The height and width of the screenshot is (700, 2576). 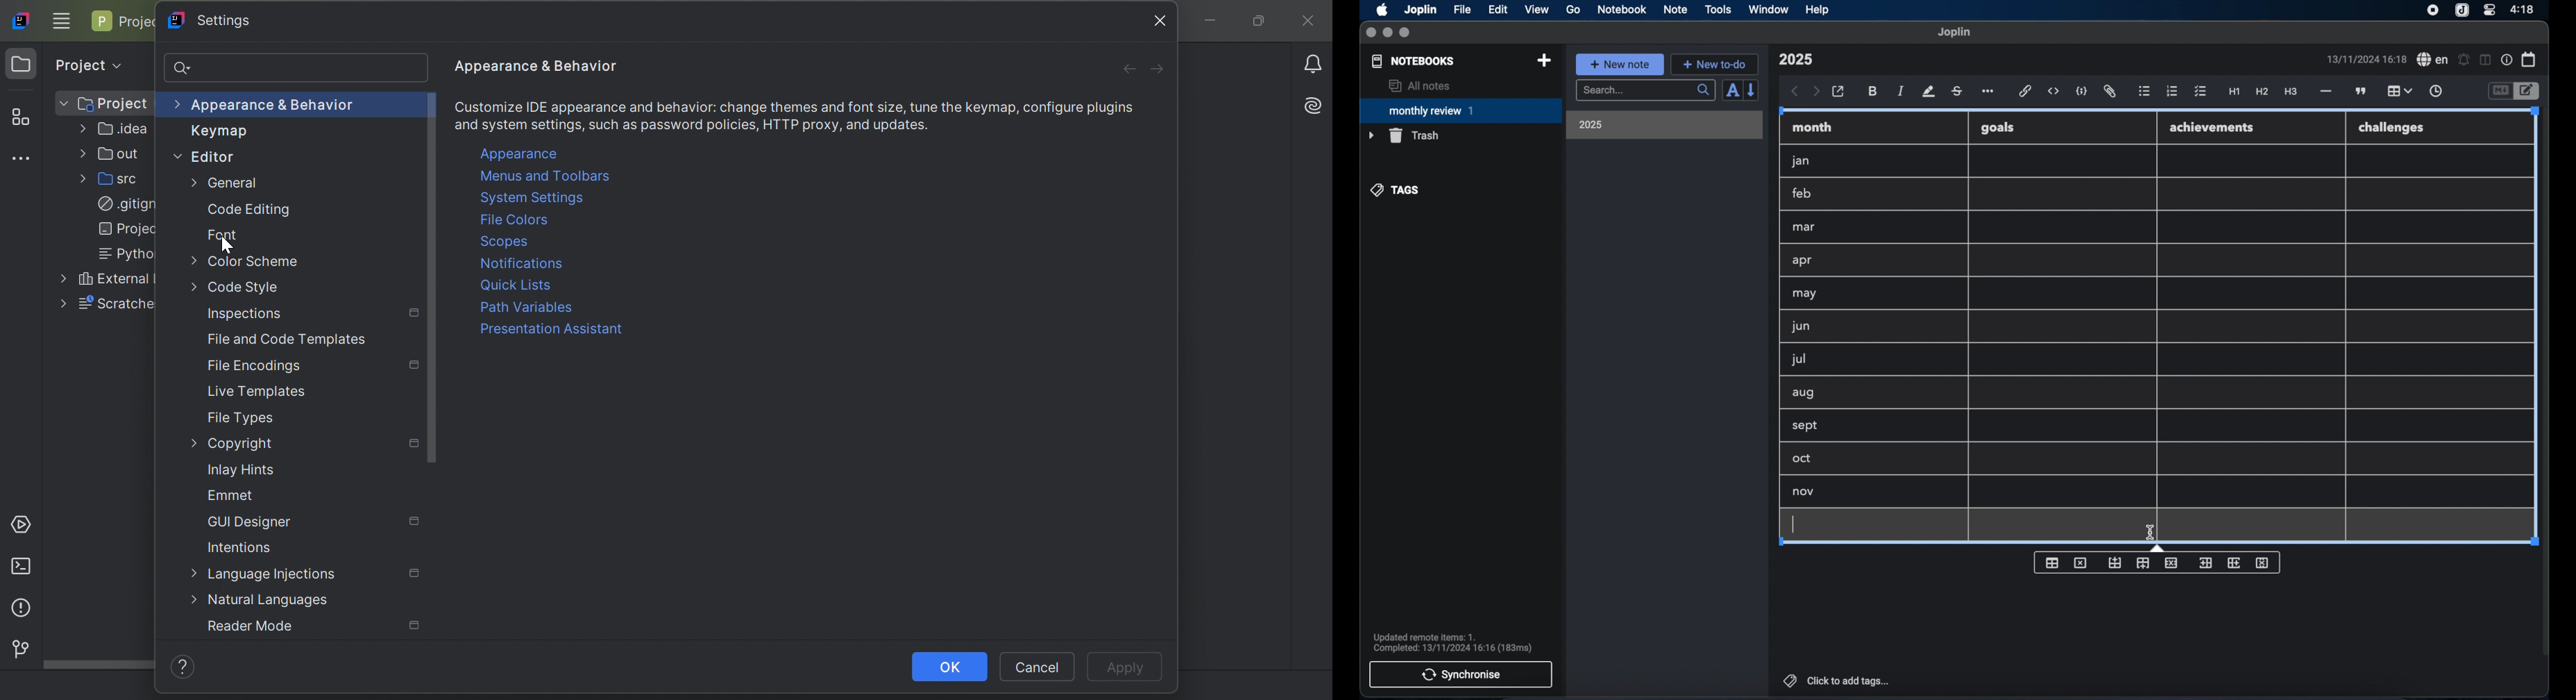 What do you see at coordinates (1816, 92) in the screenshot?
I see `forward` at bounding box center [1816, 92].